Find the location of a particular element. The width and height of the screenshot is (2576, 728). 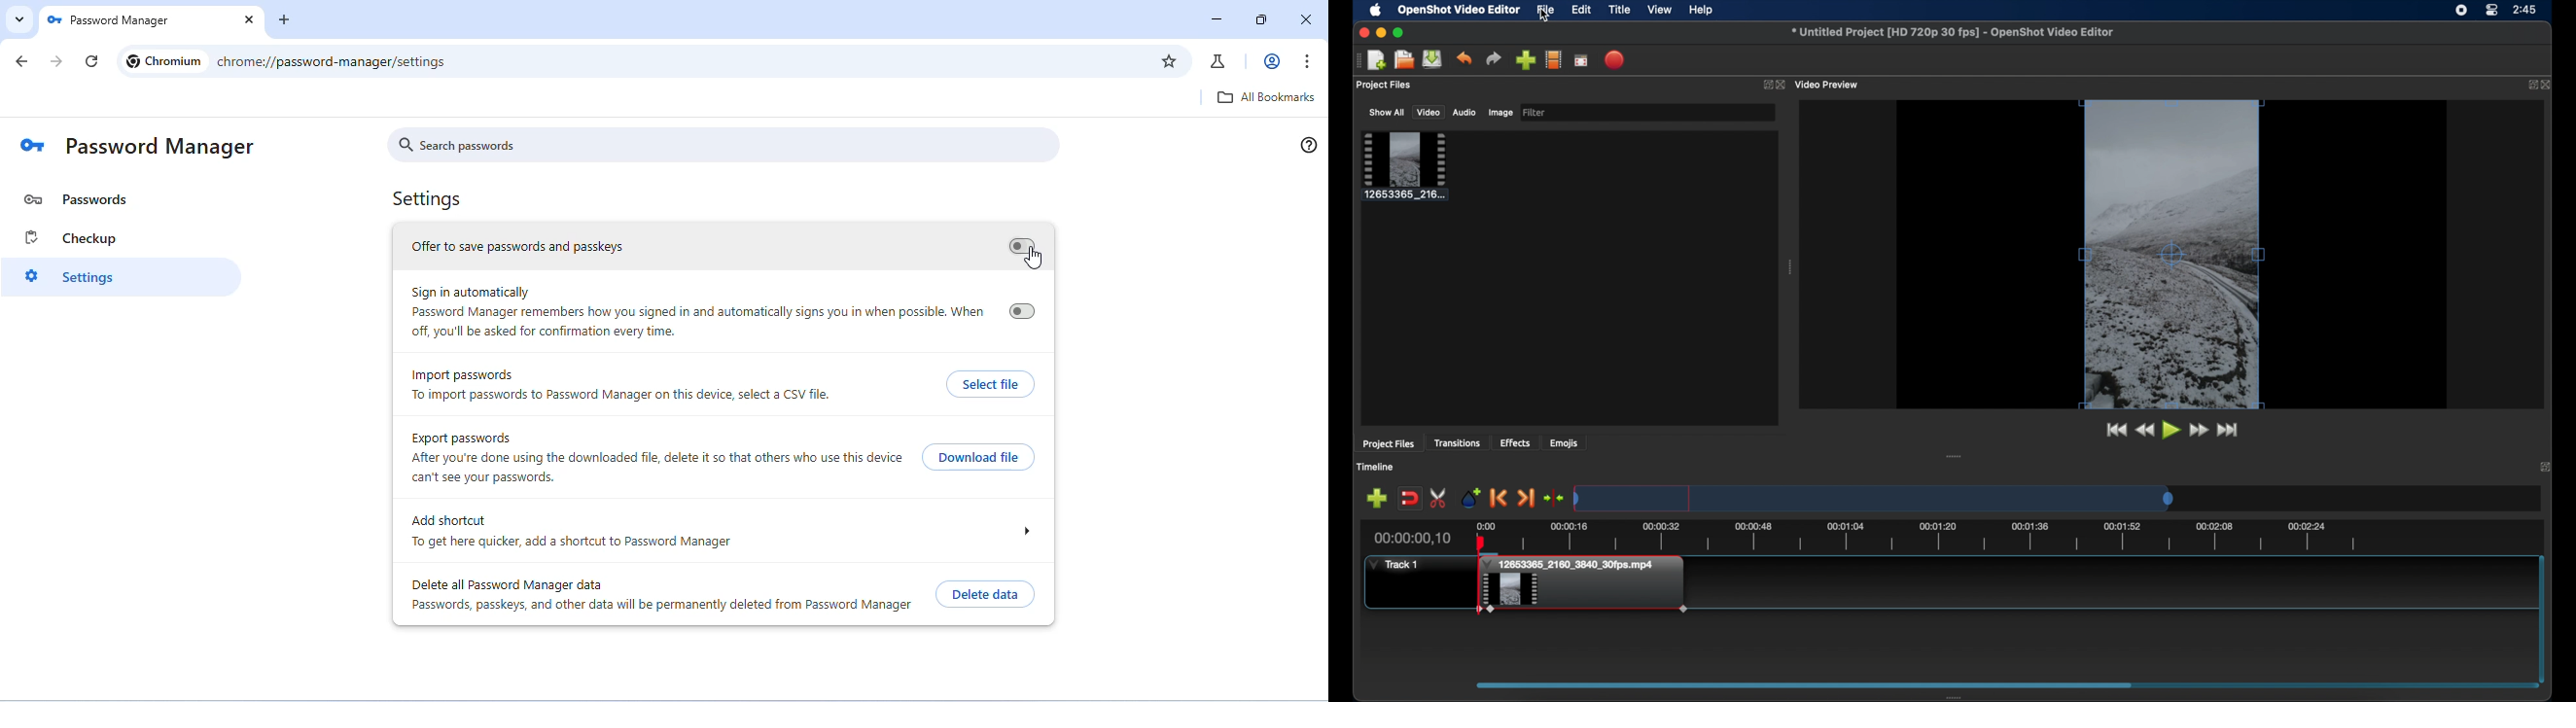

drag handle is located at coordinates (1954, 456).